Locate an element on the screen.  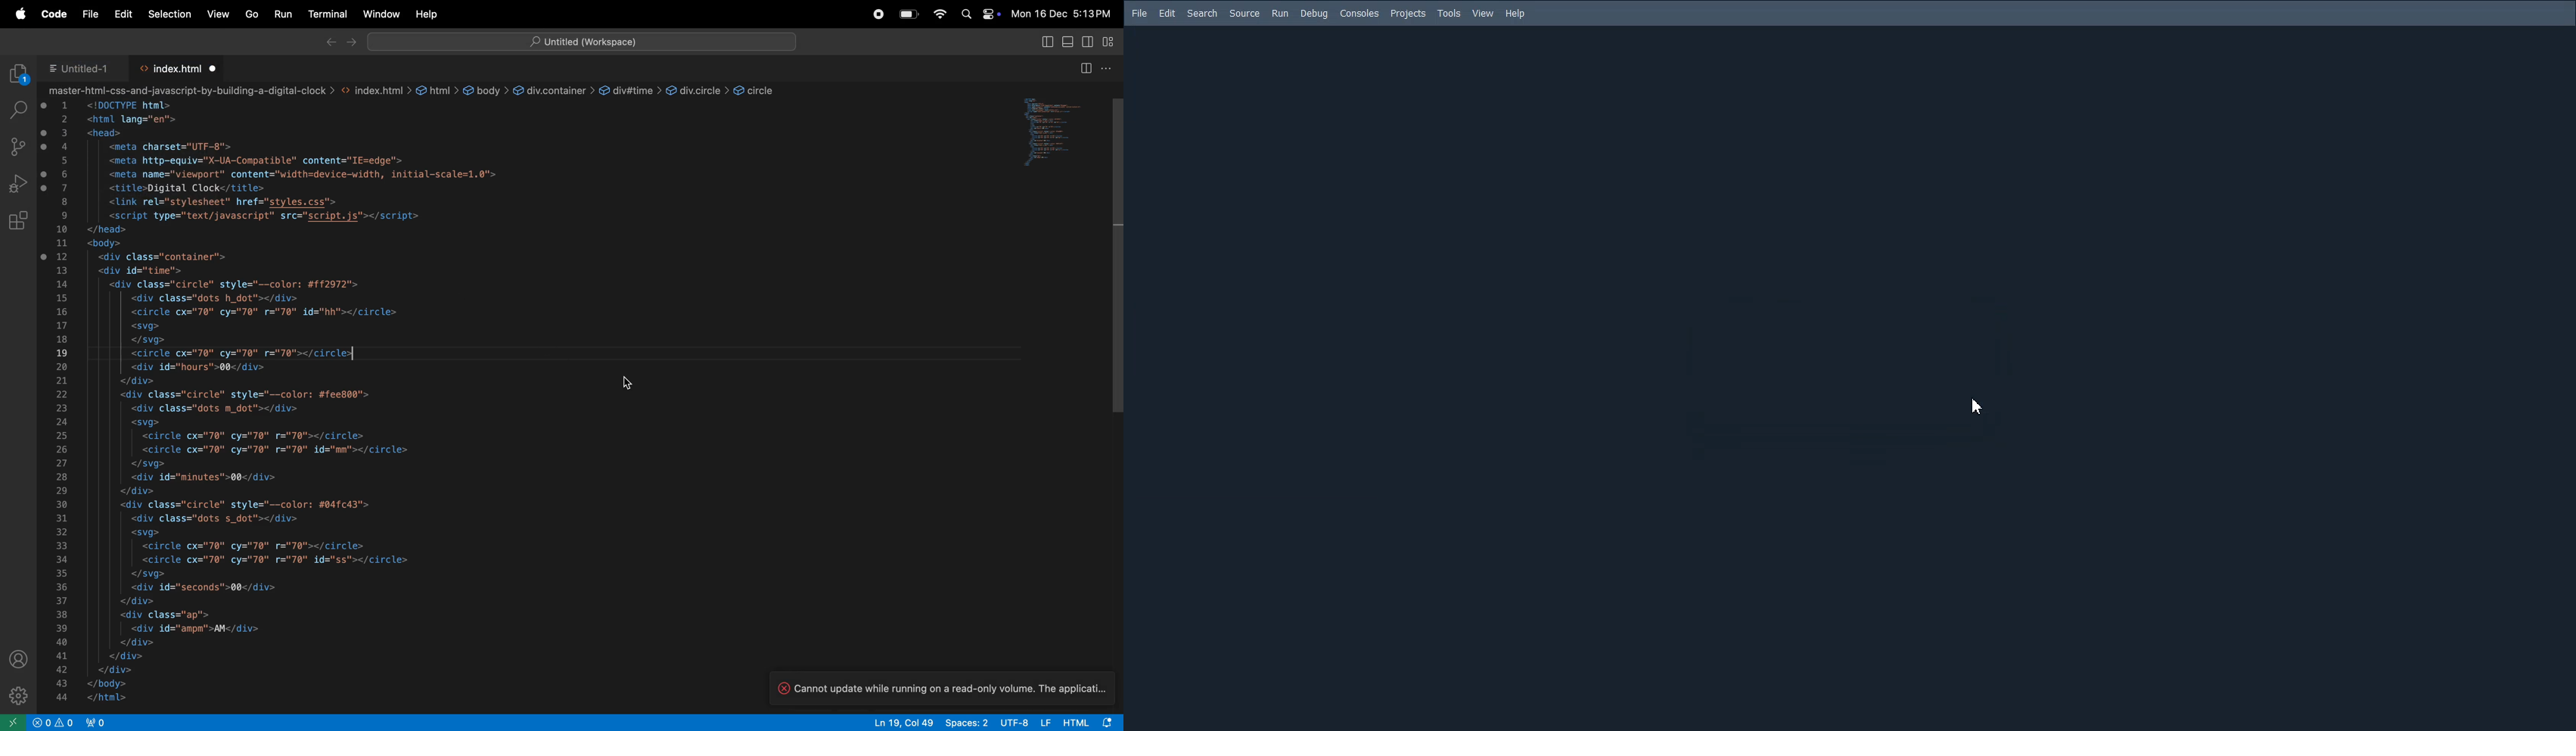
<circle cx="70" cy="70" r="70" id="ss"></circle> is located at coordinates (279, 559).